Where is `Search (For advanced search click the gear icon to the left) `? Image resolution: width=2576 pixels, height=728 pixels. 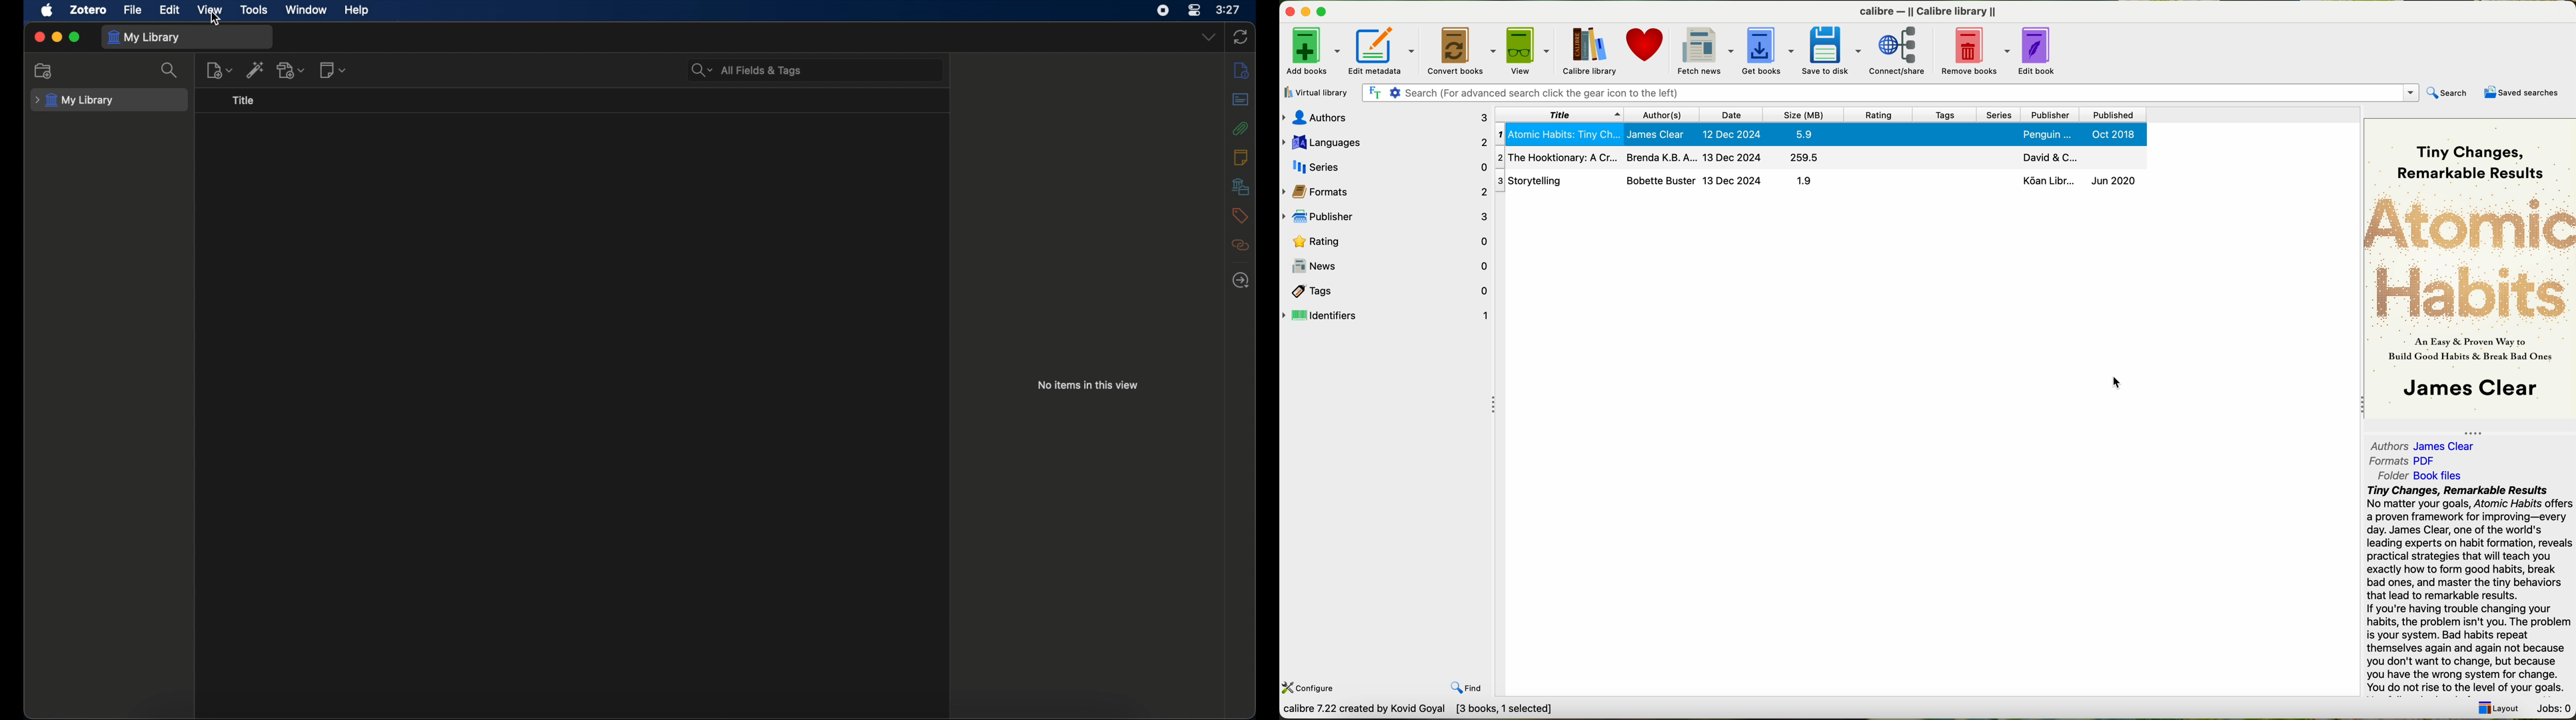 Search (For advanced search click the gear icon to the left)  is located at coordinates (1892, 93).